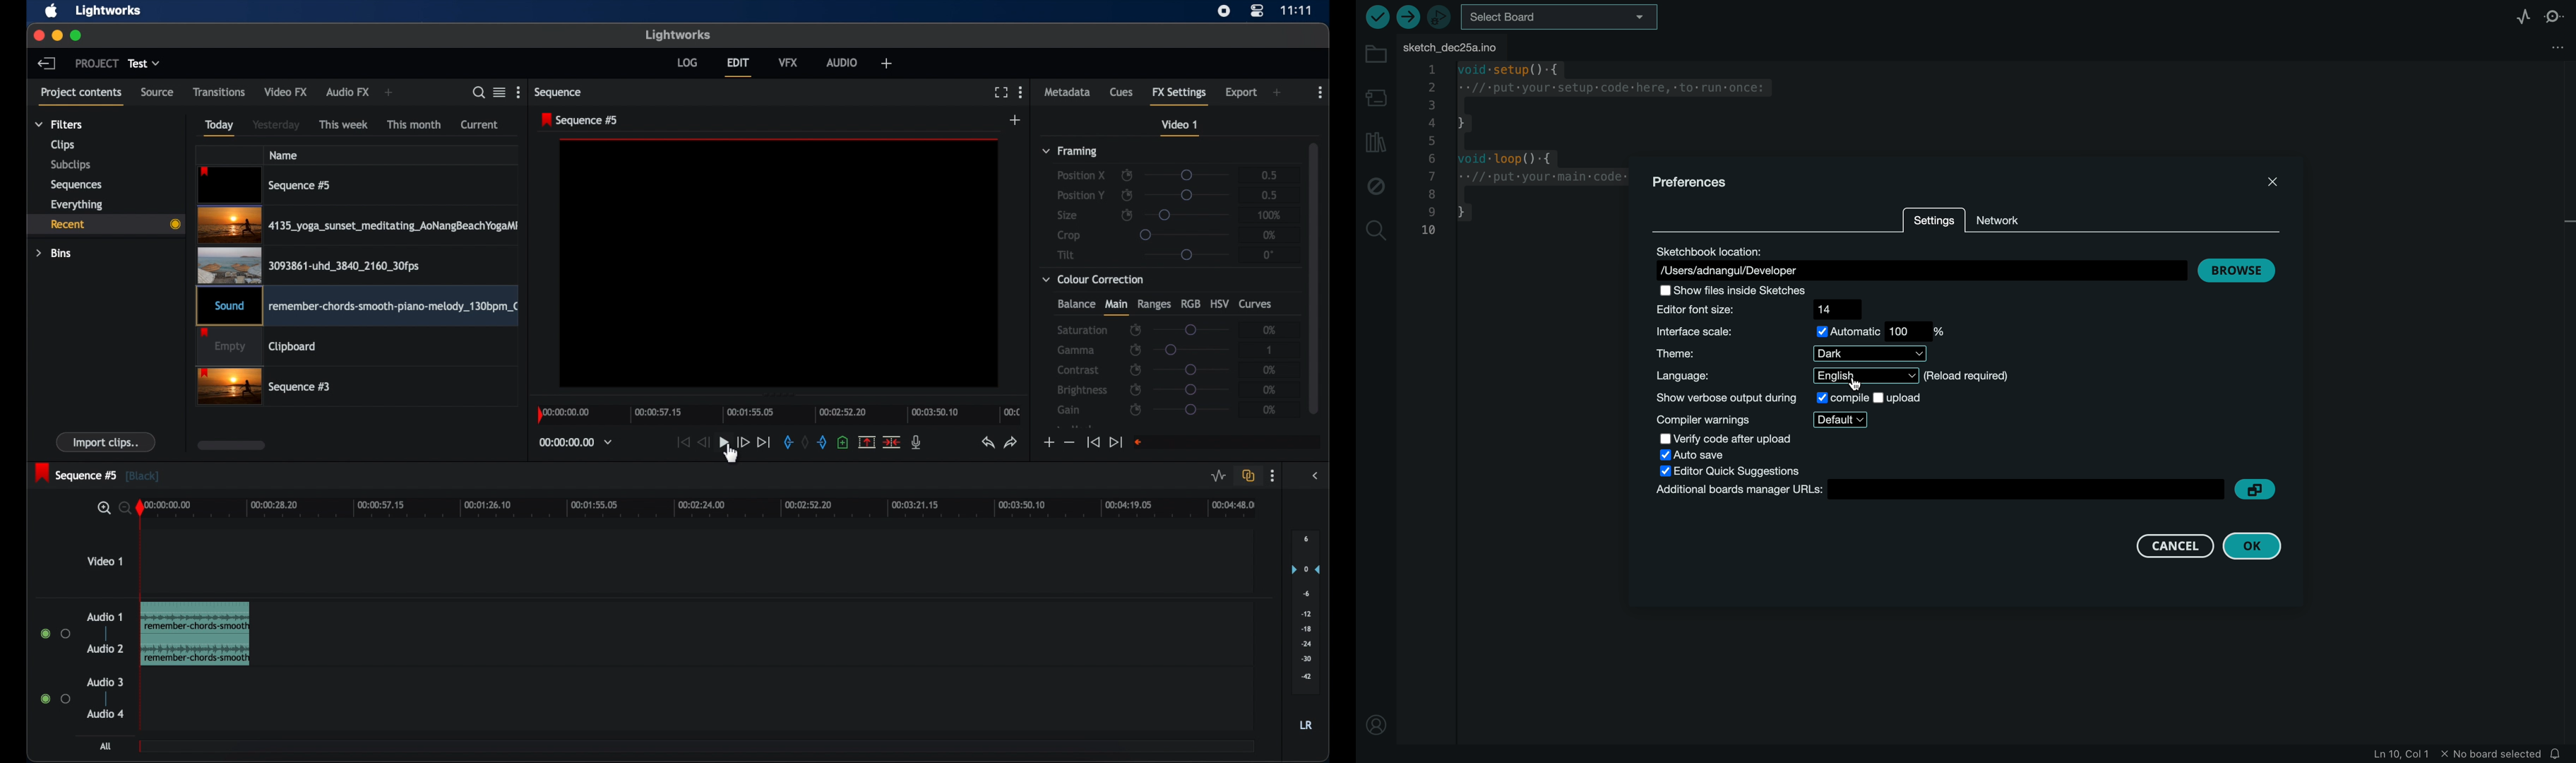 This screenshot has width=2576, height=784. What do you see at coordinates (1083, 390) in the screenshot?
I see `brightness` at bounding box center [1083, 390].